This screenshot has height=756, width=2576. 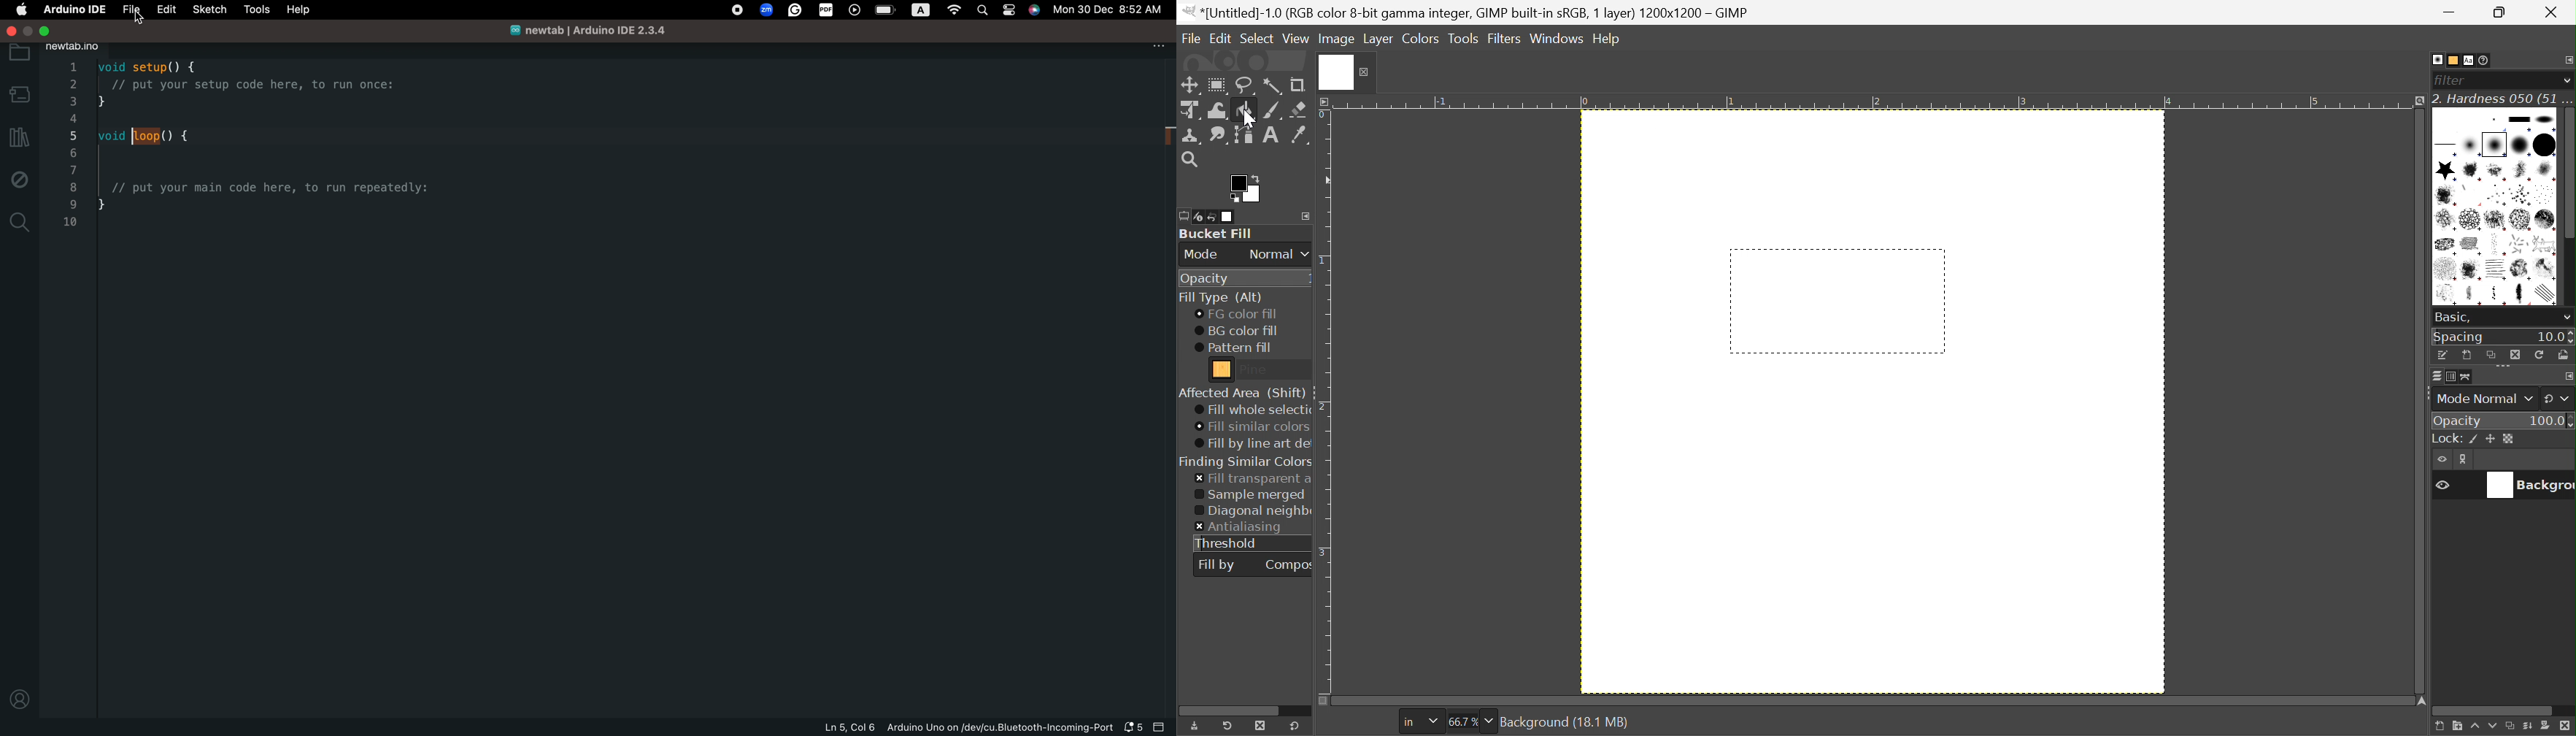 I want to click on 100.0, so click(x=2551, y=419).